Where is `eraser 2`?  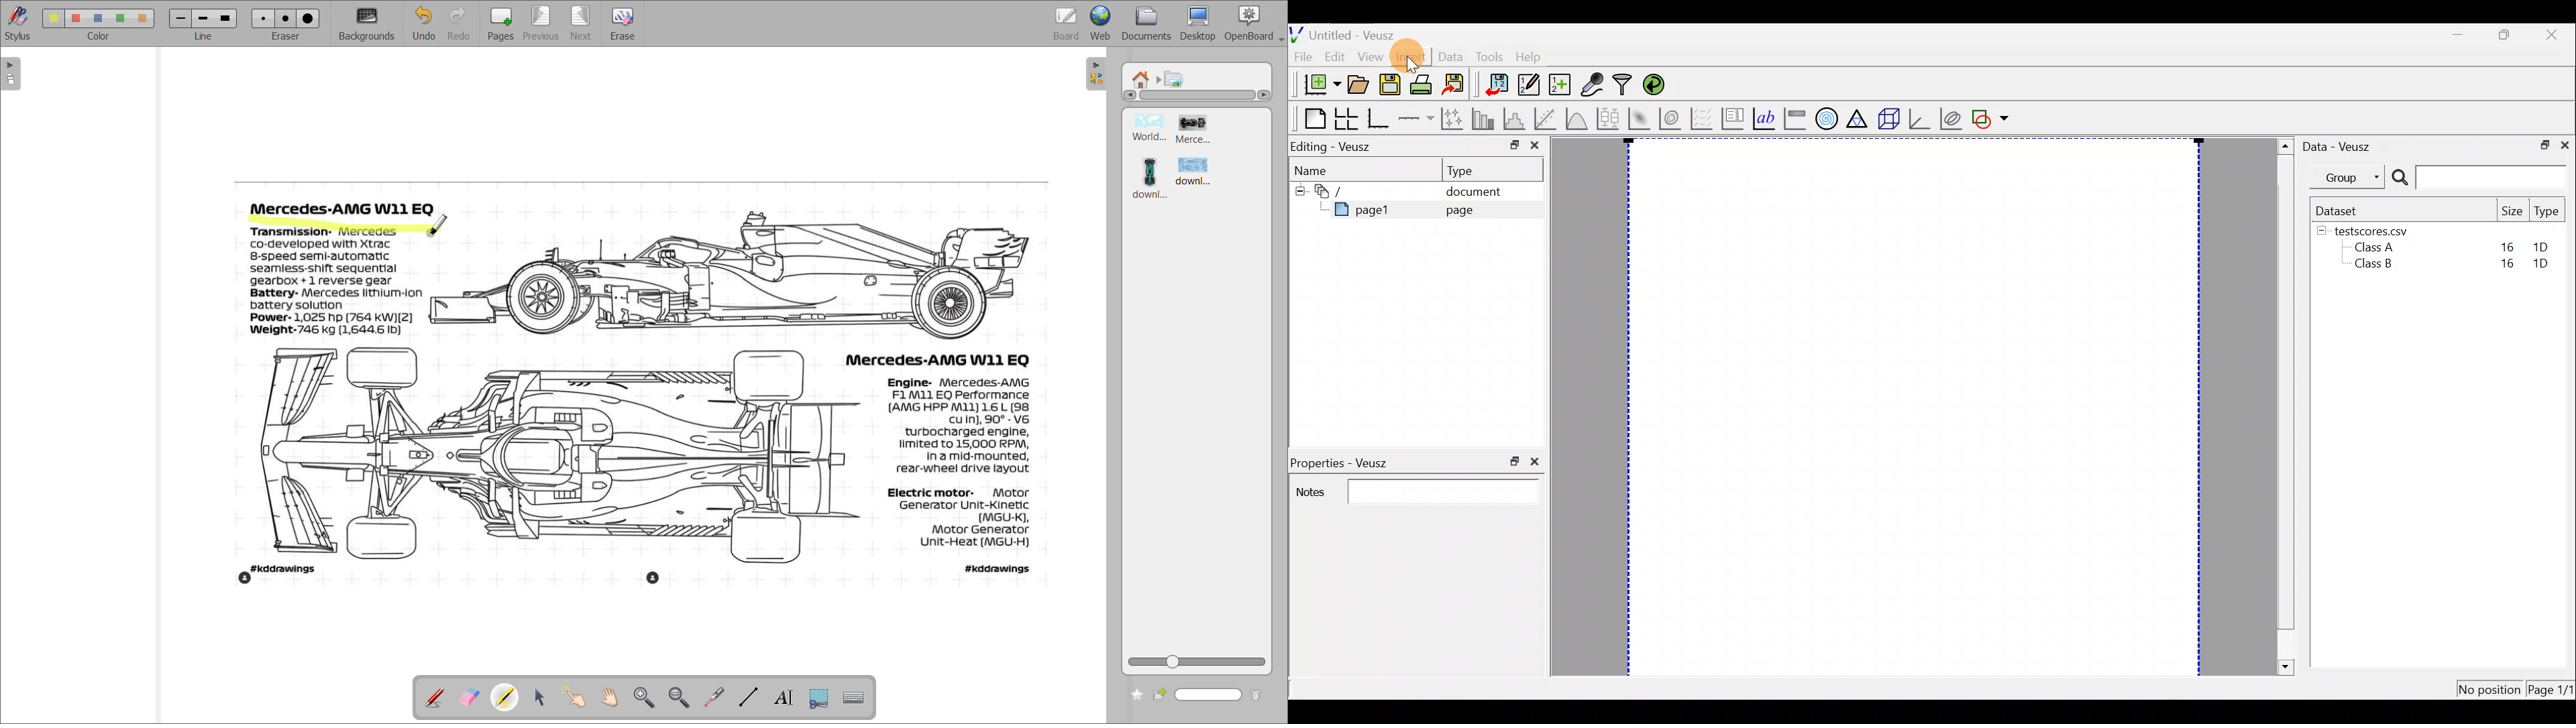
eraser 2 is located at coordinates (286, 17).